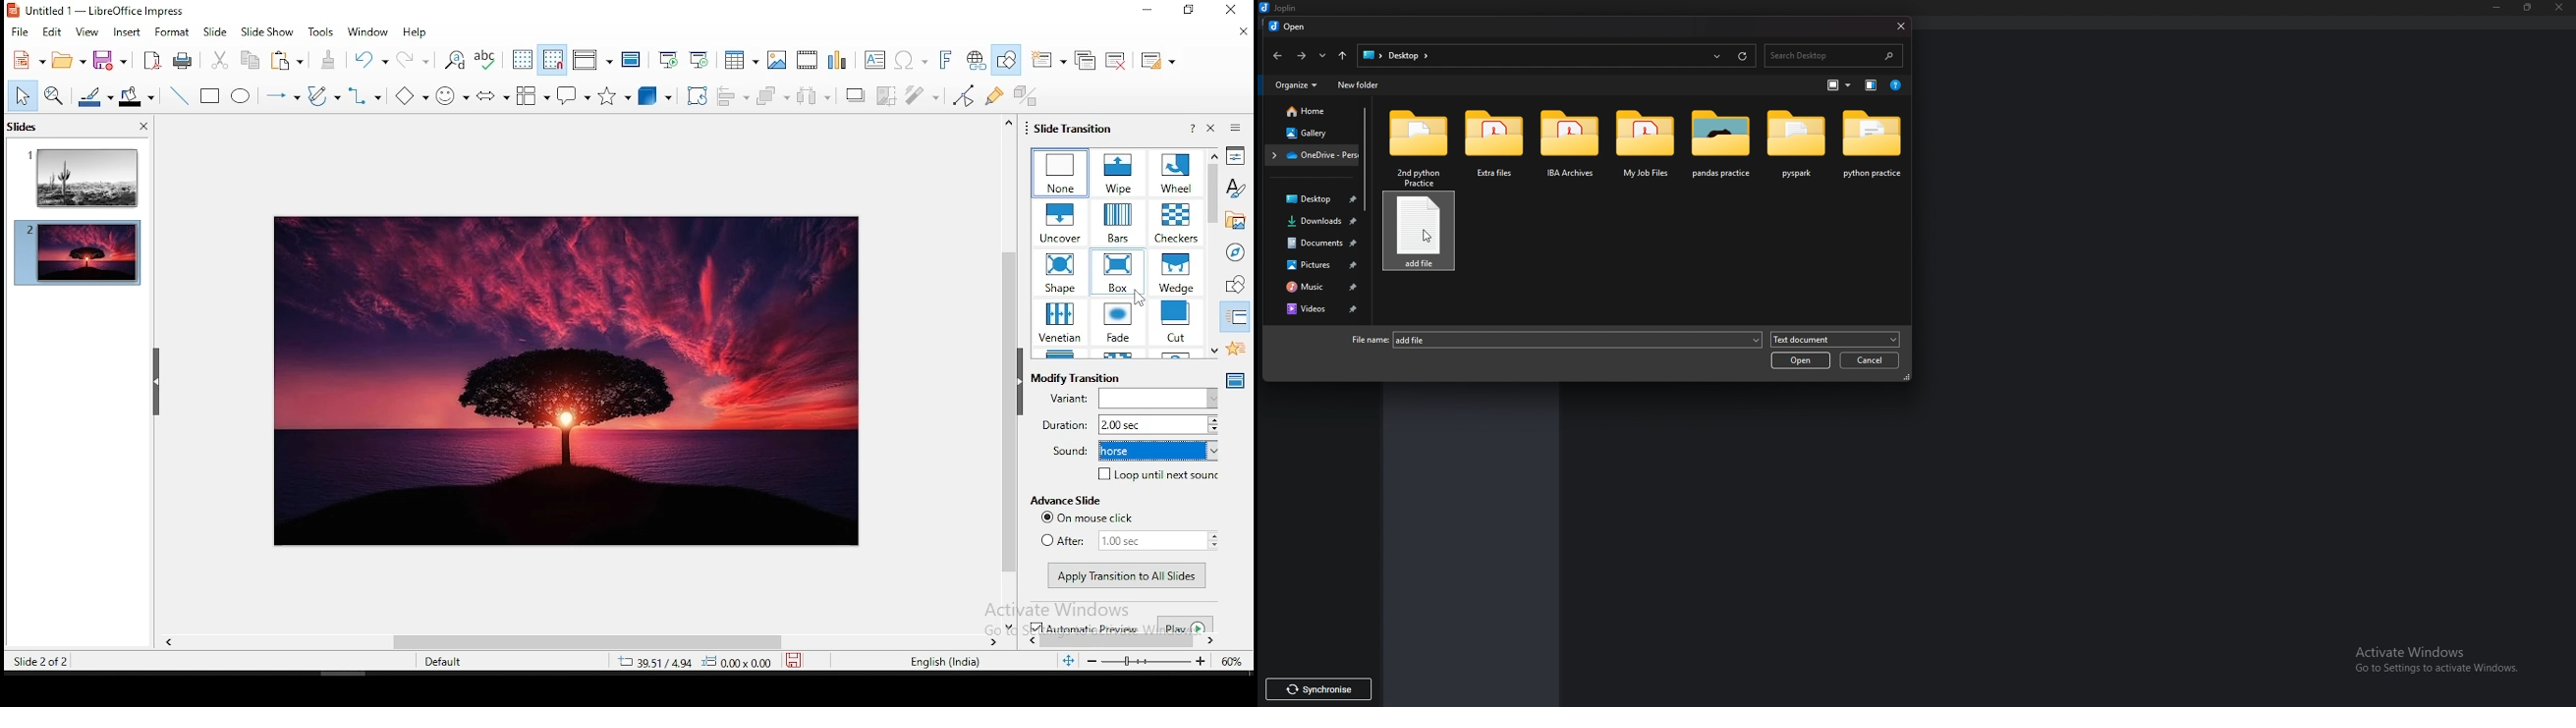 This screenshot has height=728, width=2576. Describe the element at coordinates (1321, 265) in the screenshot. I see `Pictures` at that location.